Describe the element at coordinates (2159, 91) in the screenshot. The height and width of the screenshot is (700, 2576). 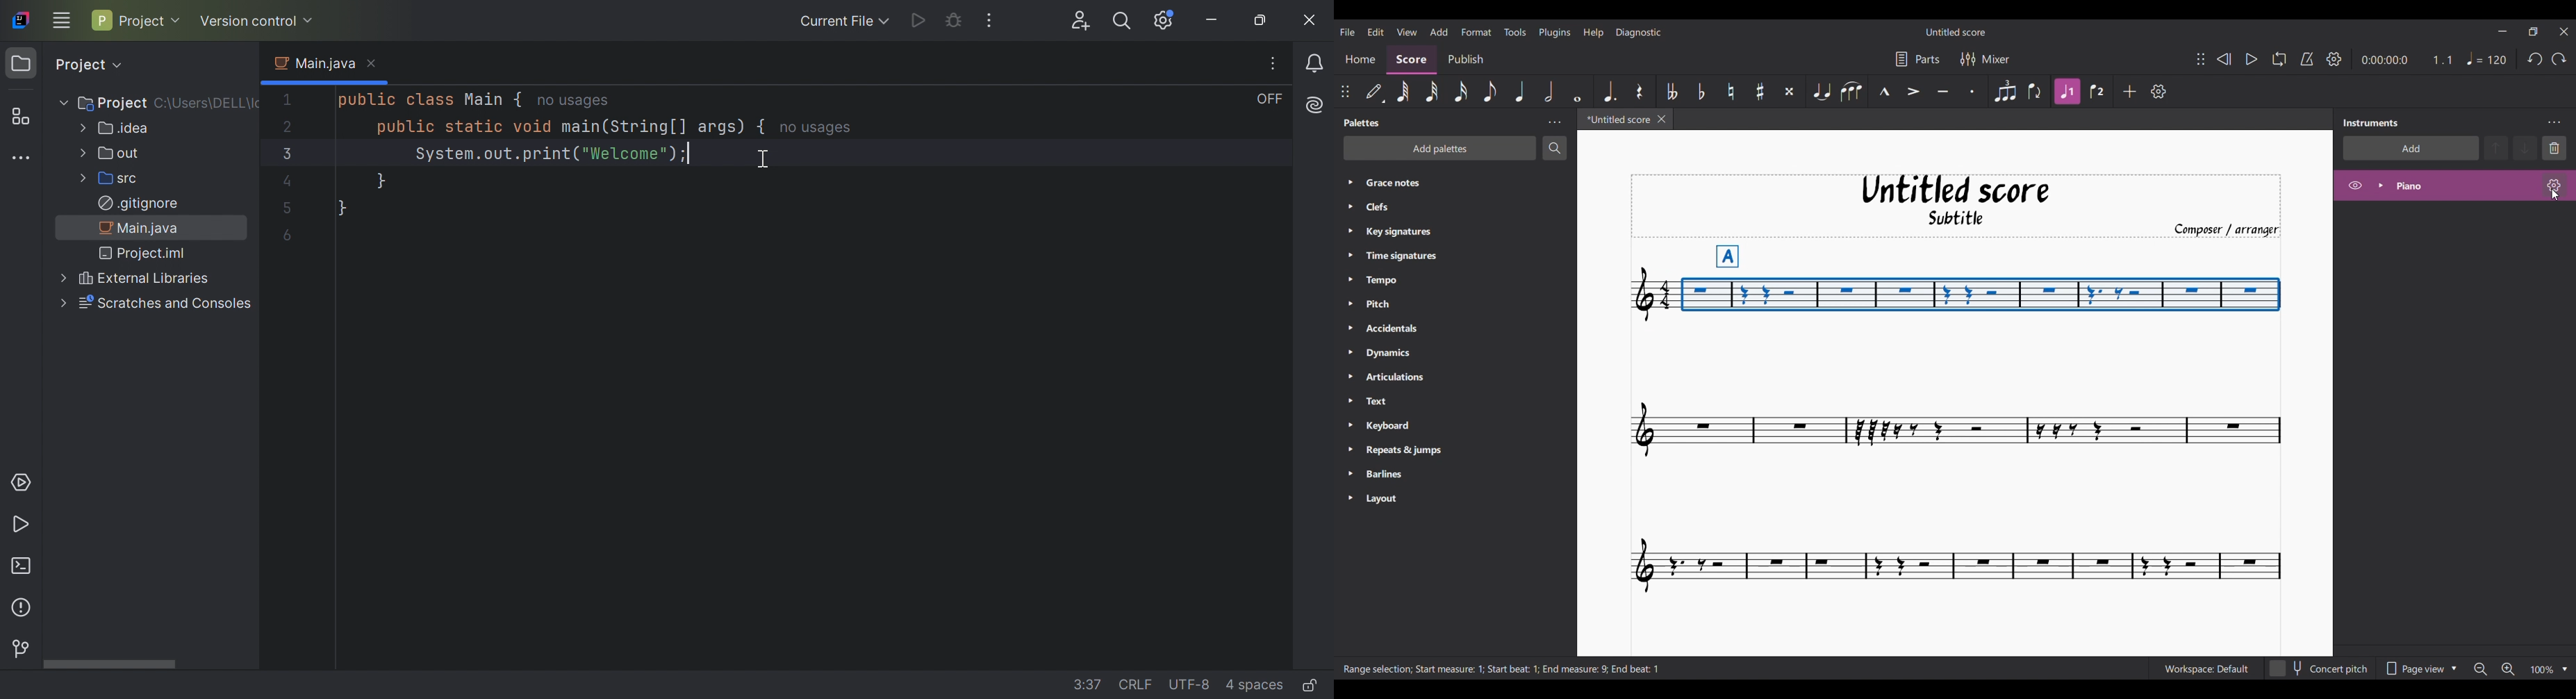
I see `Customize toolbar` at that location.